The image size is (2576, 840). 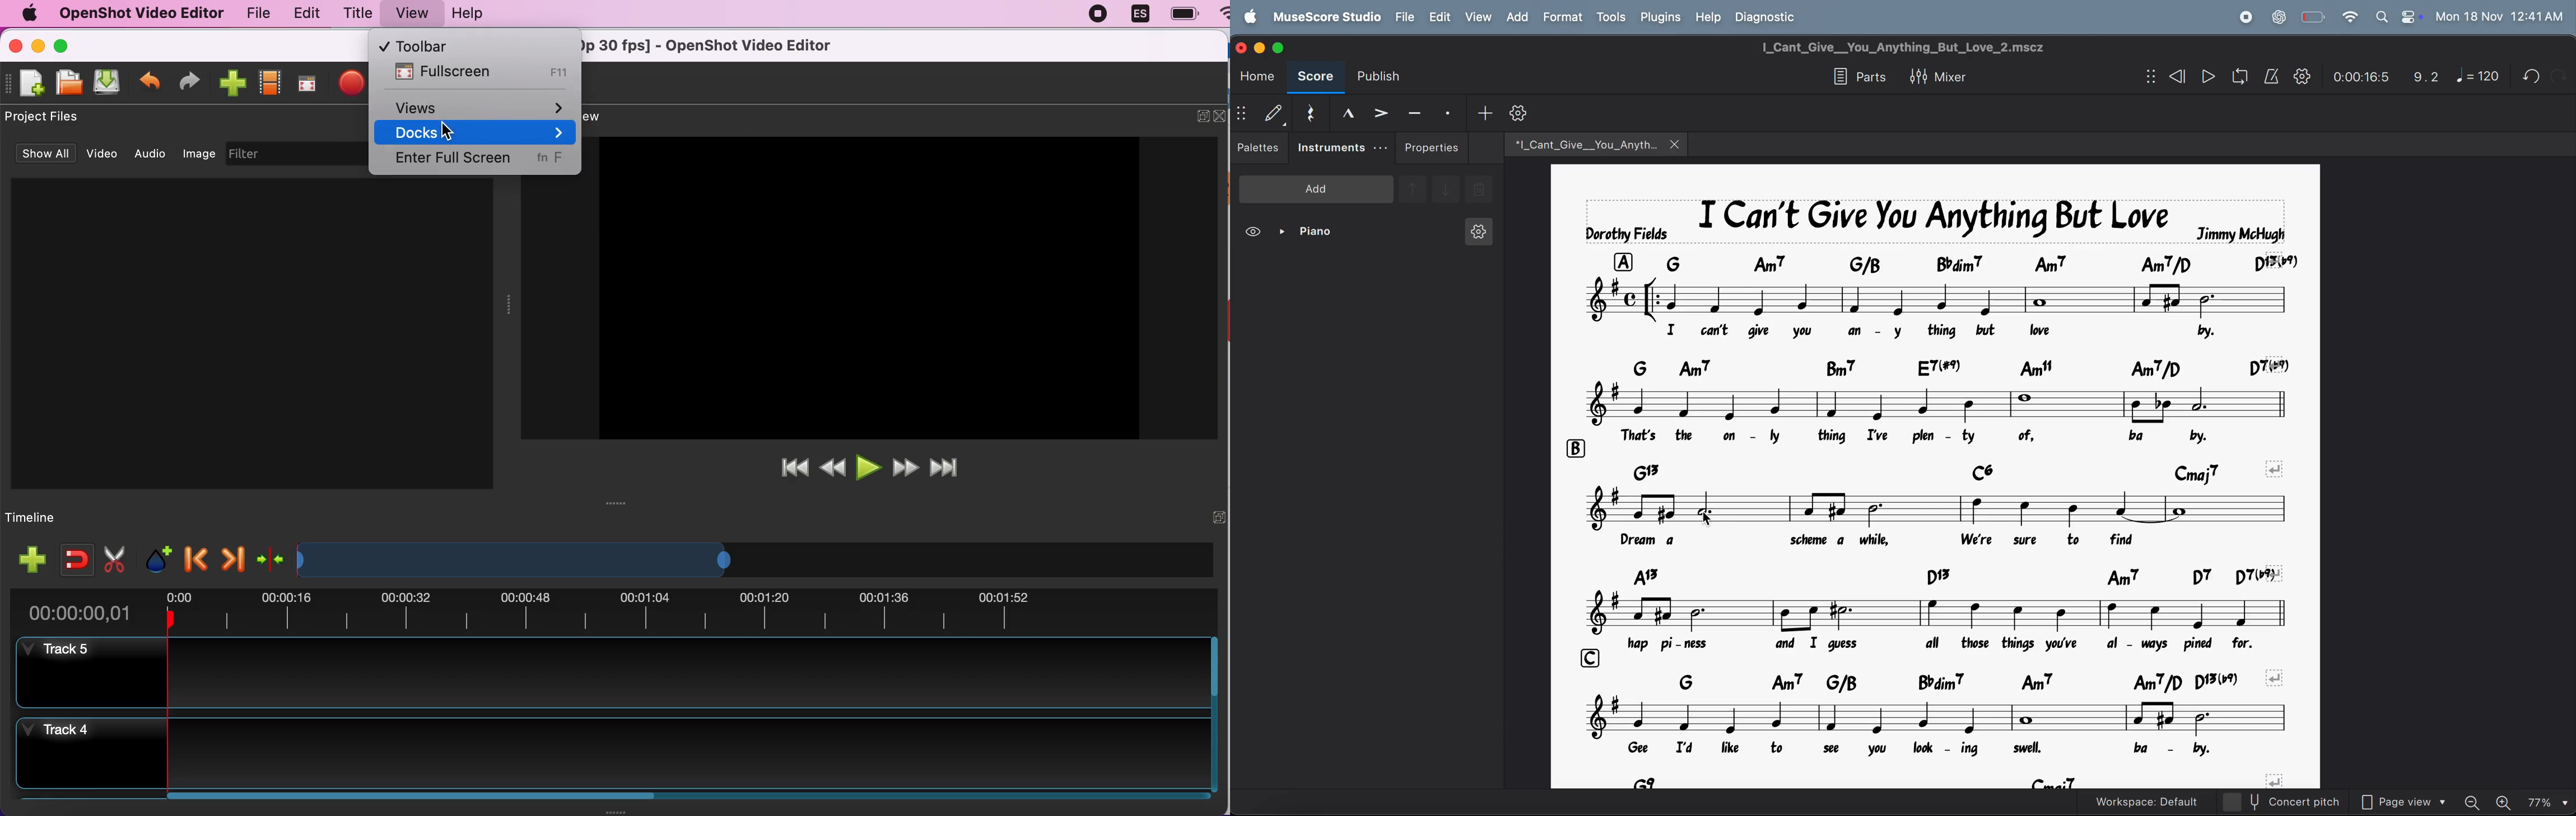 I want to click on playback loop, so click(x=2238, y=76).